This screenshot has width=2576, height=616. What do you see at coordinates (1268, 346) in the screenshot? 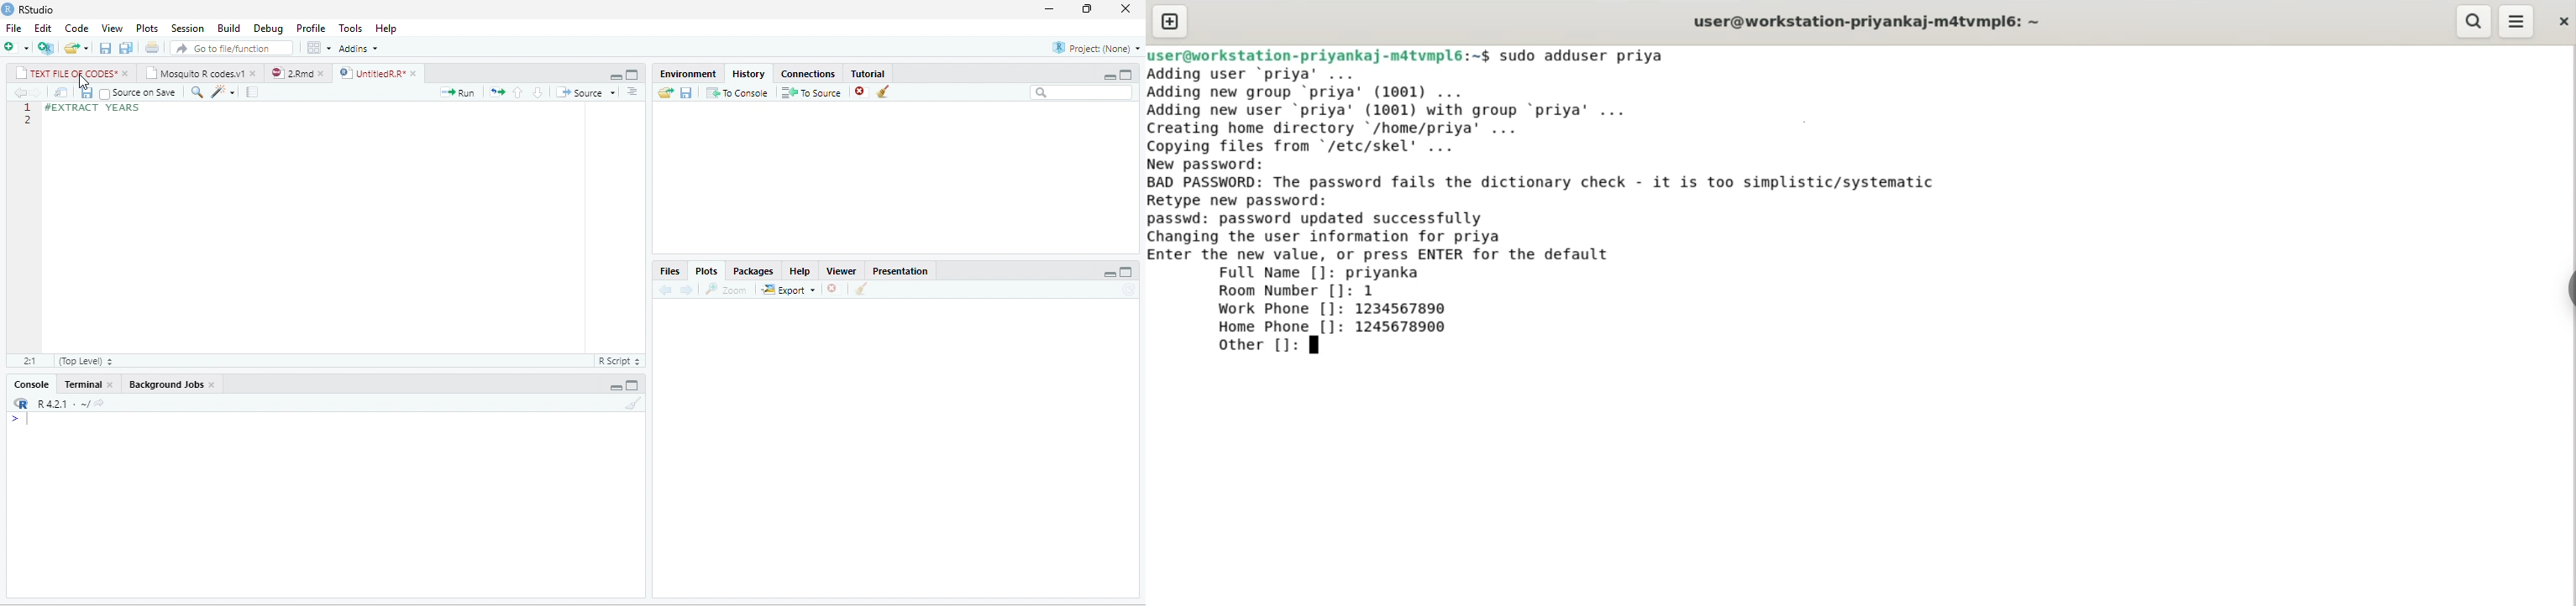
I see `other []:` at bounding box center [1268, 346].